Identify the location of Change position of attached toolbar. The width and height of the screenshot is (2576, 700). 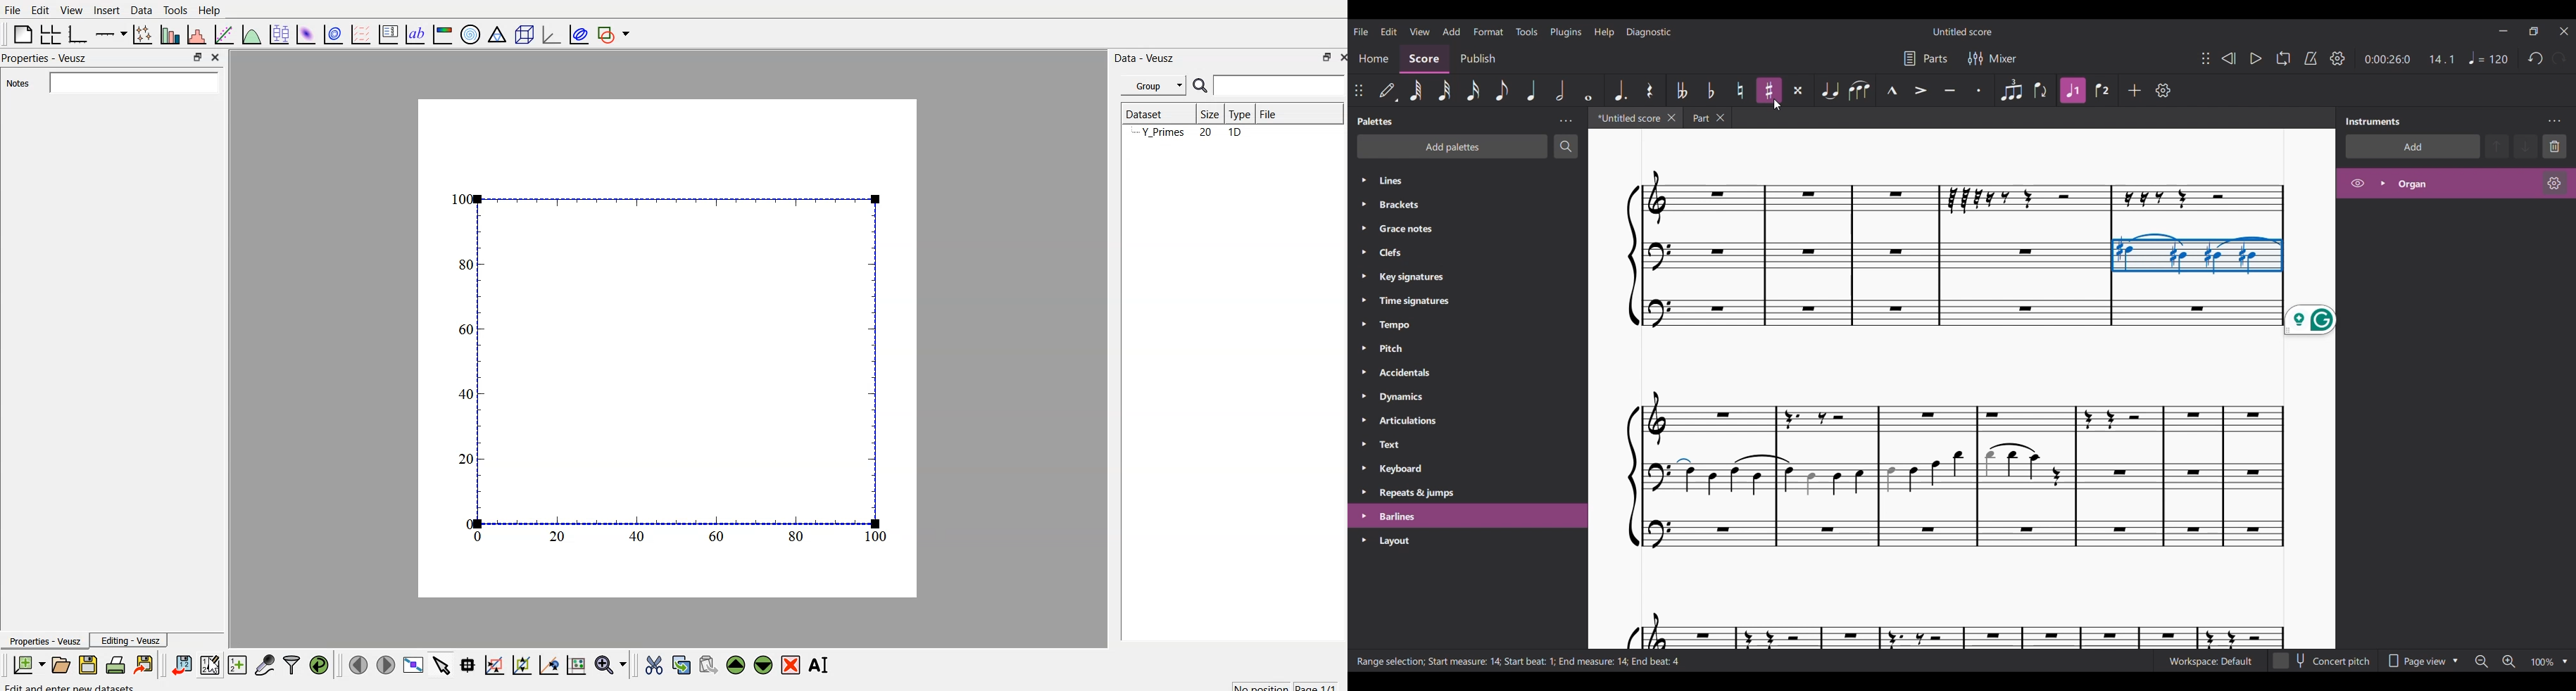
(1359, 91).